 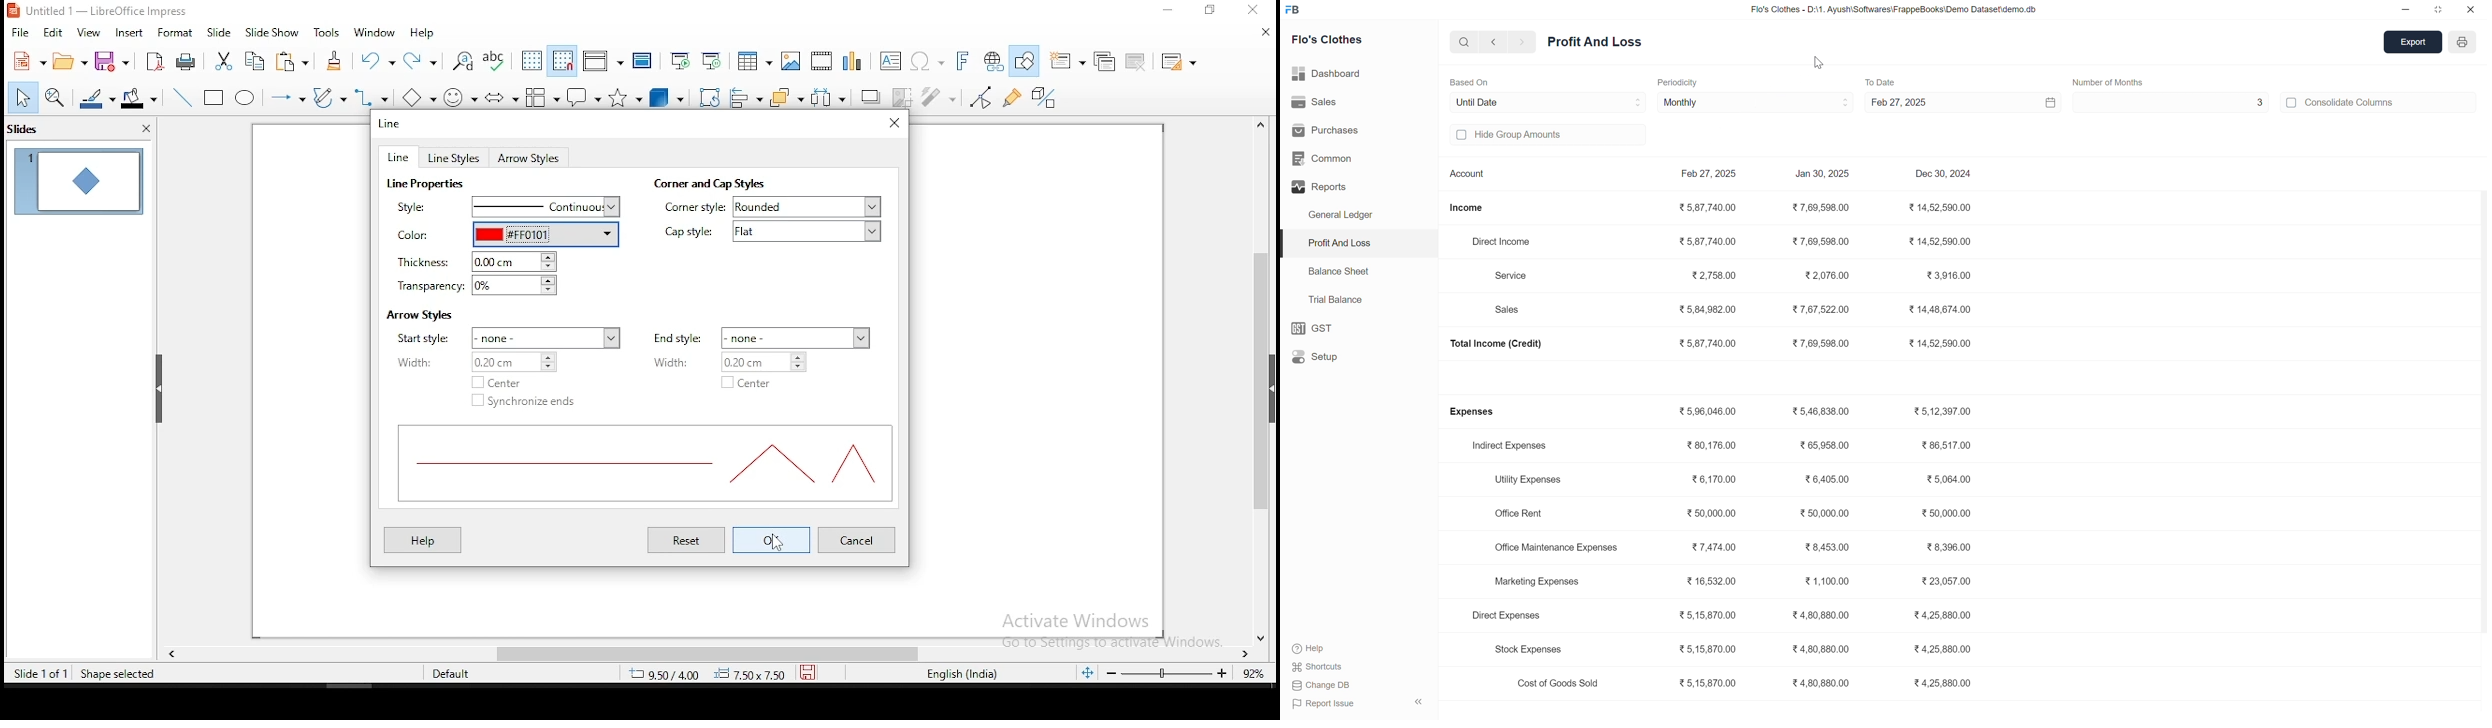 What do you see at coordinates (1944, 648) in the screenshot?
I see `₹4,25,880.00` at bounding box center [1944, 648].